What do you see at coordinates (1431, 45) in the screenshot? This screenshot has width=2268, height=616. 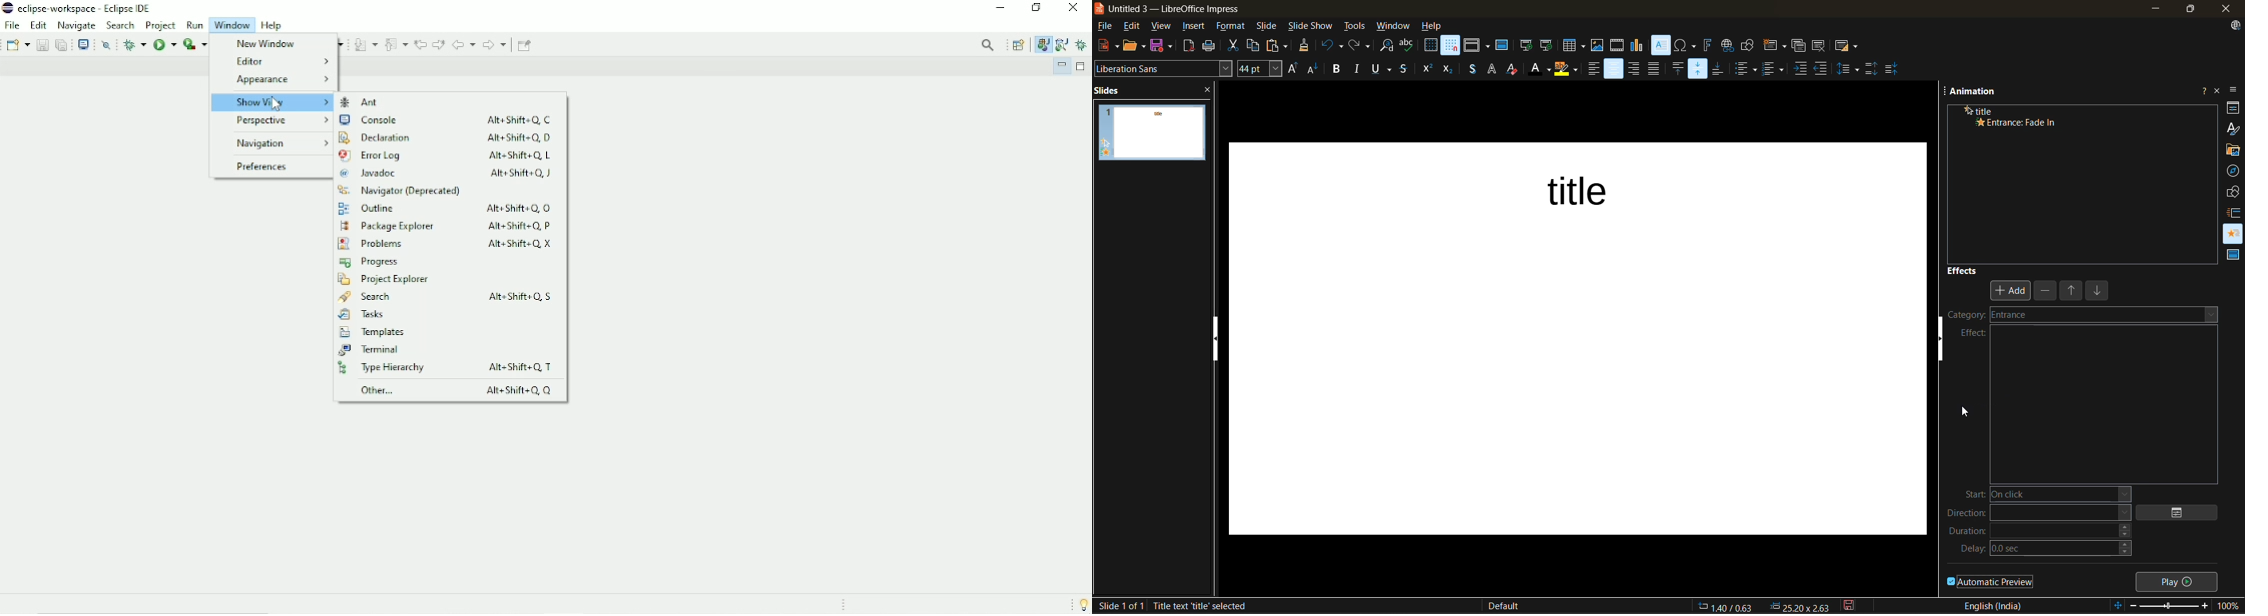 I see `display grid` at bounding box center [1431, 45].